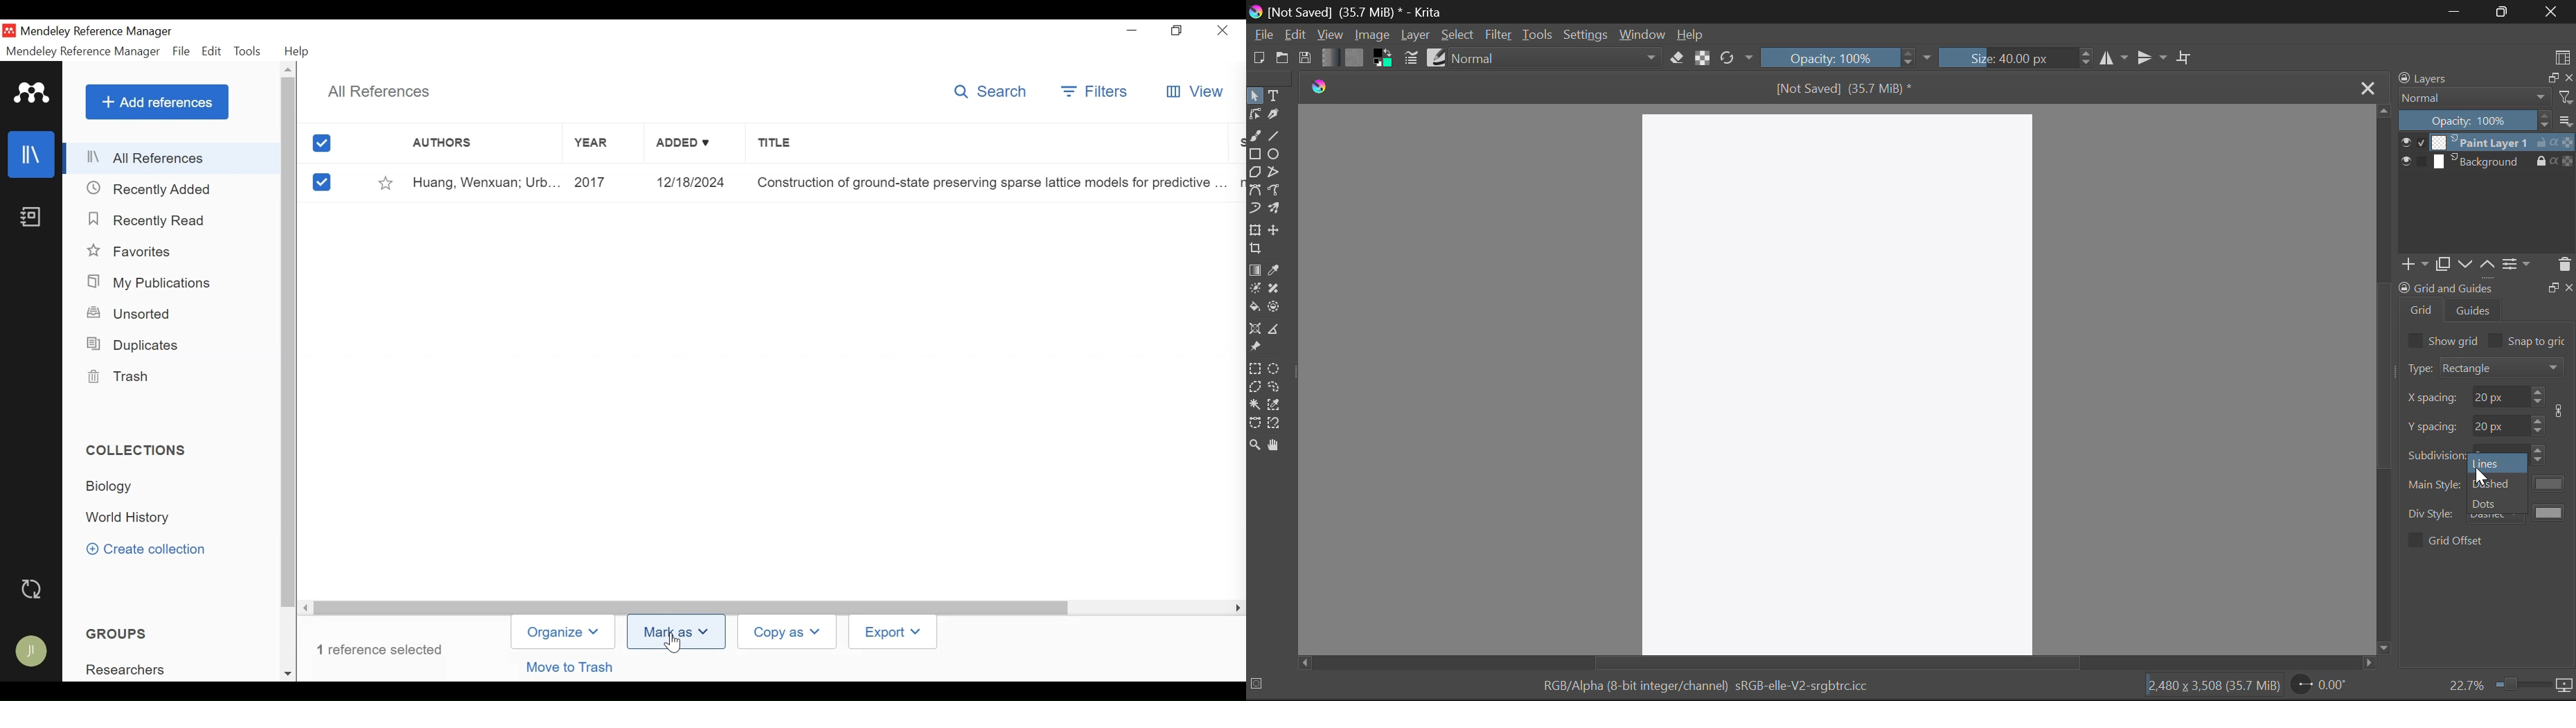 This screenshot has width=2576, height=728. What do you see at coordinates (991, 145) in the screenshot?
I see `Title` at bounding box center [991, 145].